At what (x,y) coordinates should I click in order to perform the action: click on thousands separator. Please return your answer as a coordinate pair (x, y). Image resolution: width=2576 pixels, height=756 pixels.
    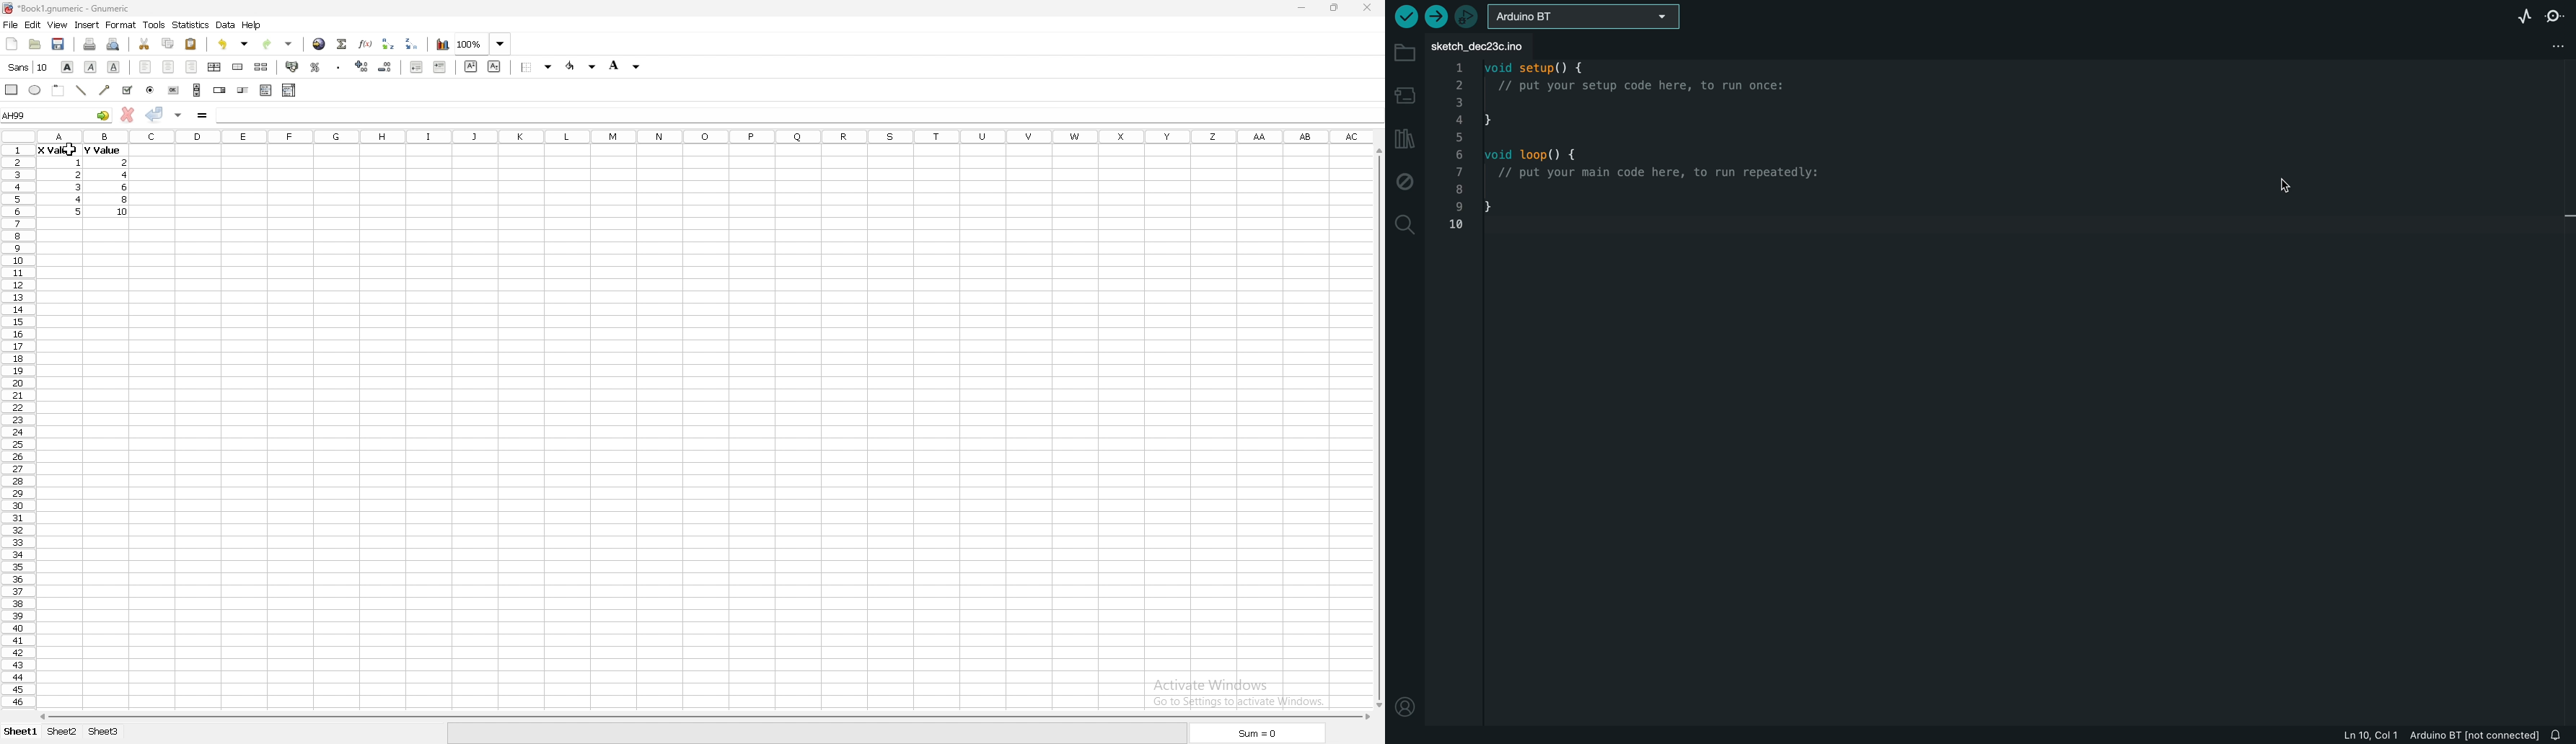
    Looking at the image, I should click on (339, 66).